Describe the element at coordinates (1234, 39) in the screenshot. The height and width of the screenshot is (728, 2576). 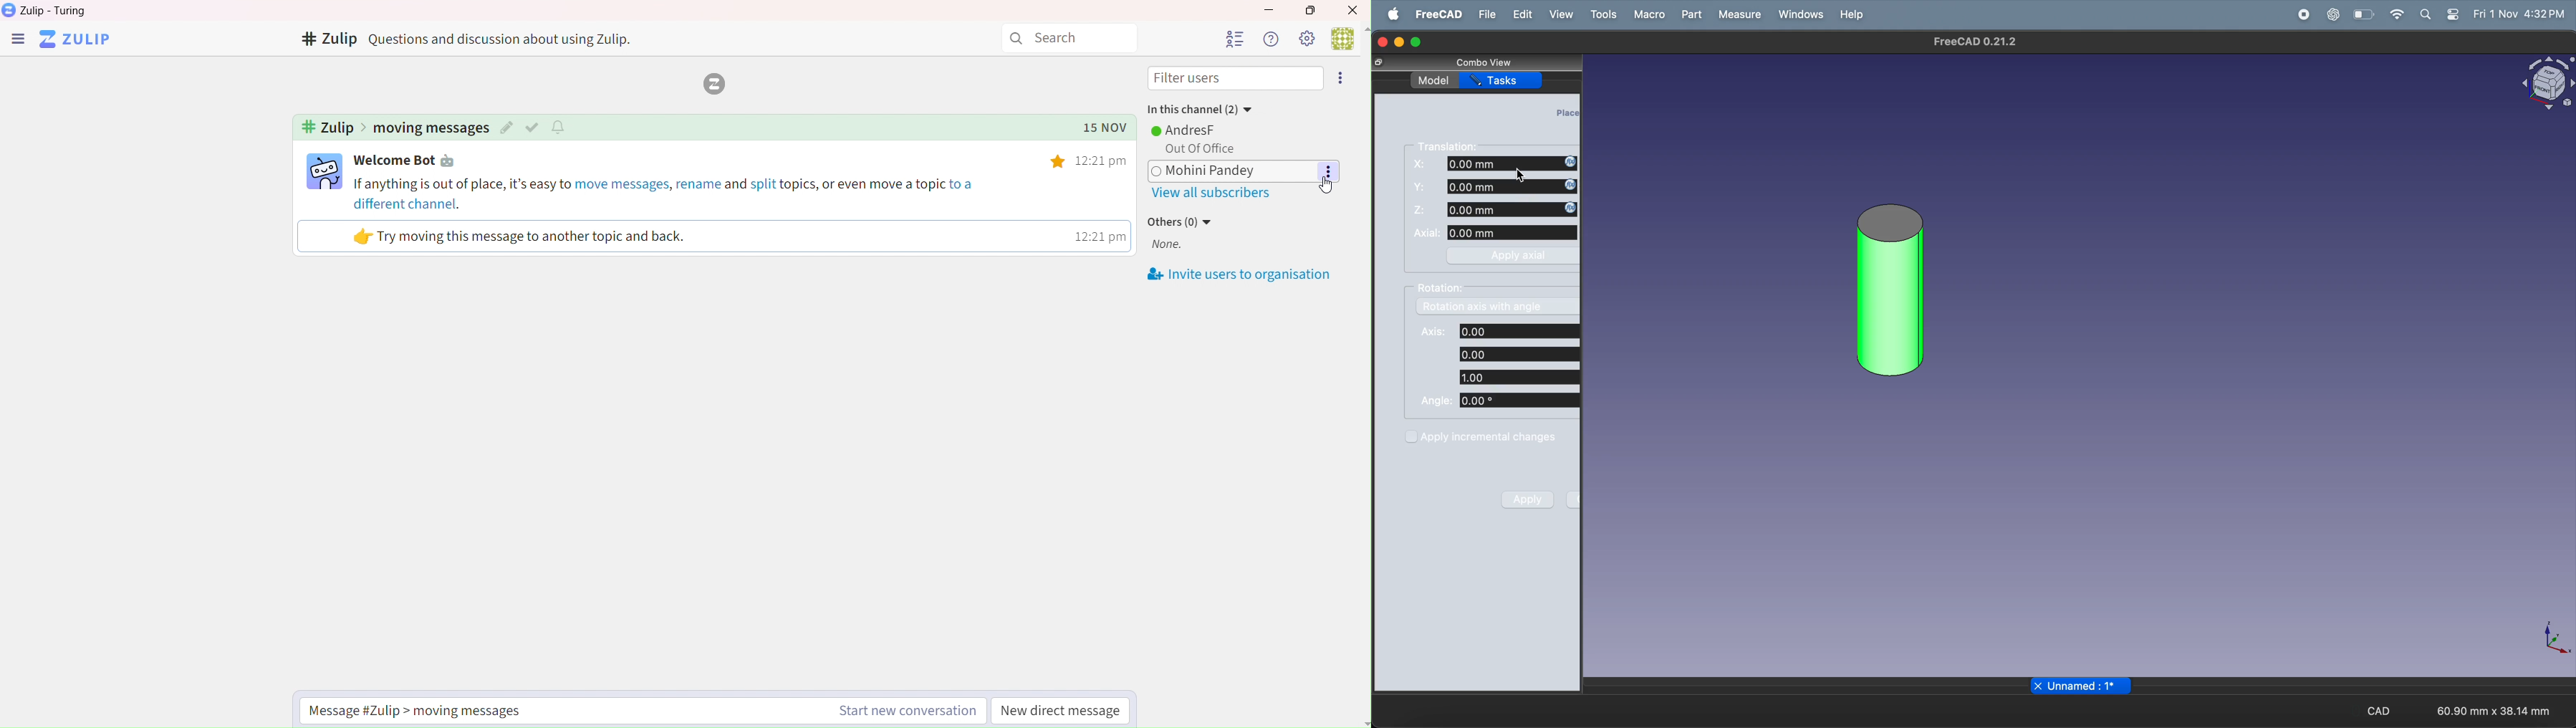
I see `Users` at that location.